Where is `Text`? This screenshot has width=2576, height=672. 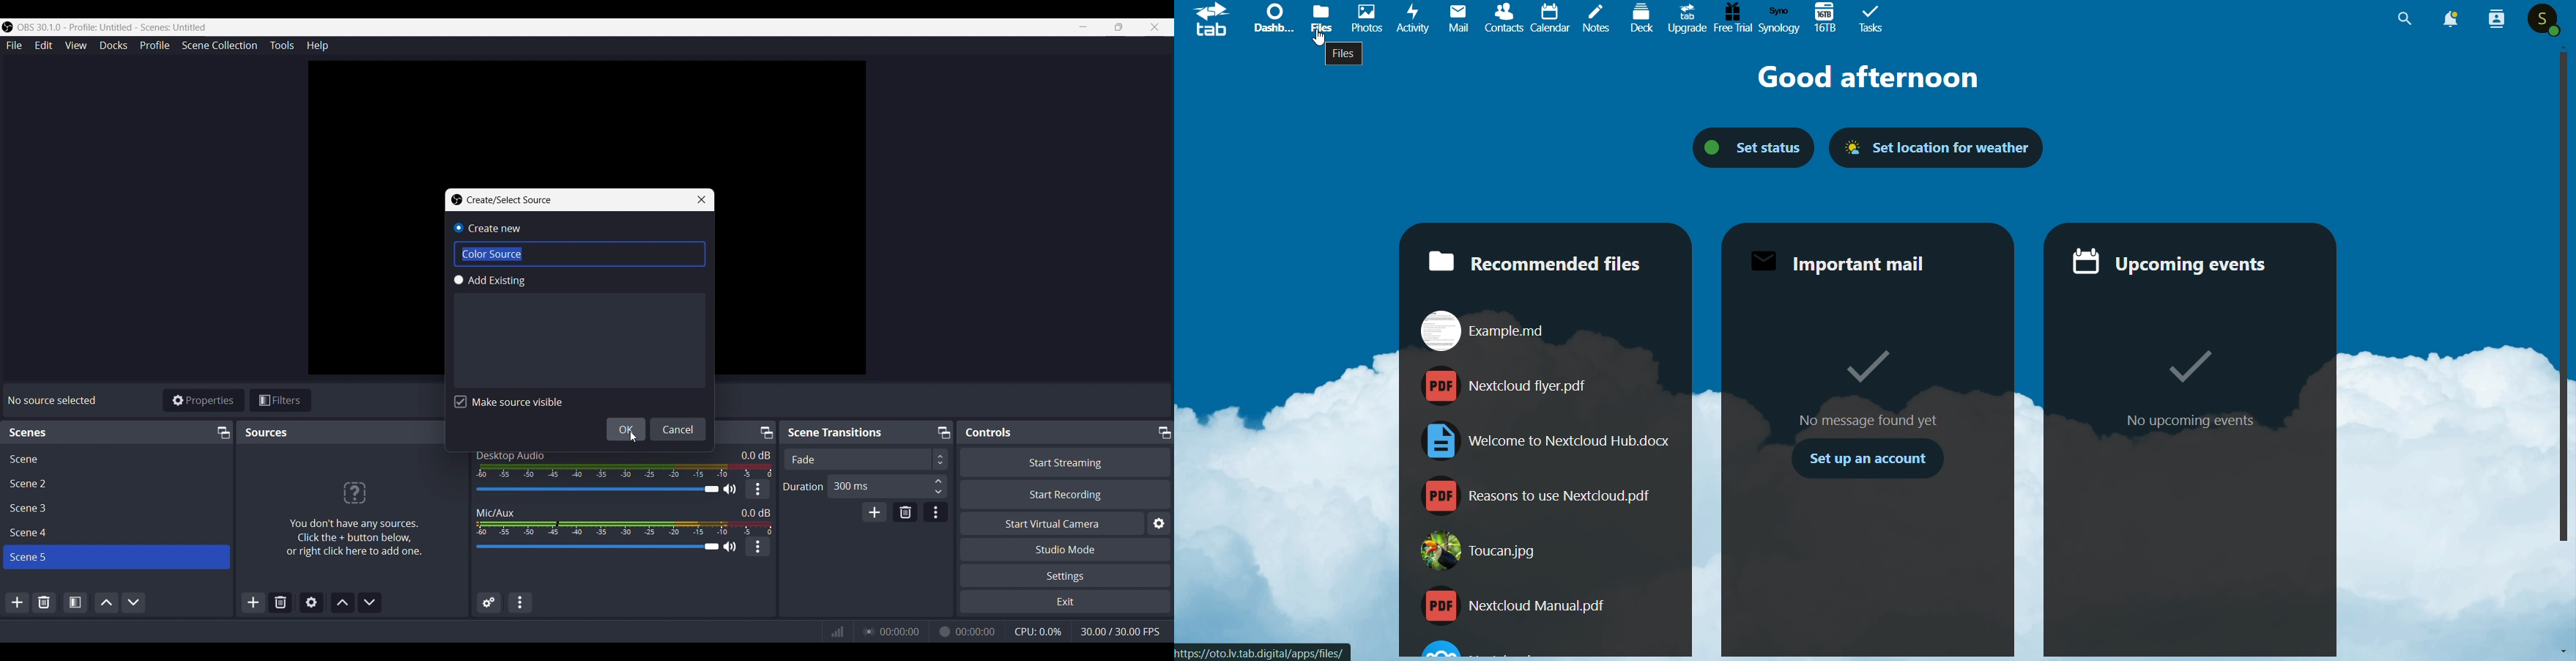 Text is located at coordinates (989, 432).